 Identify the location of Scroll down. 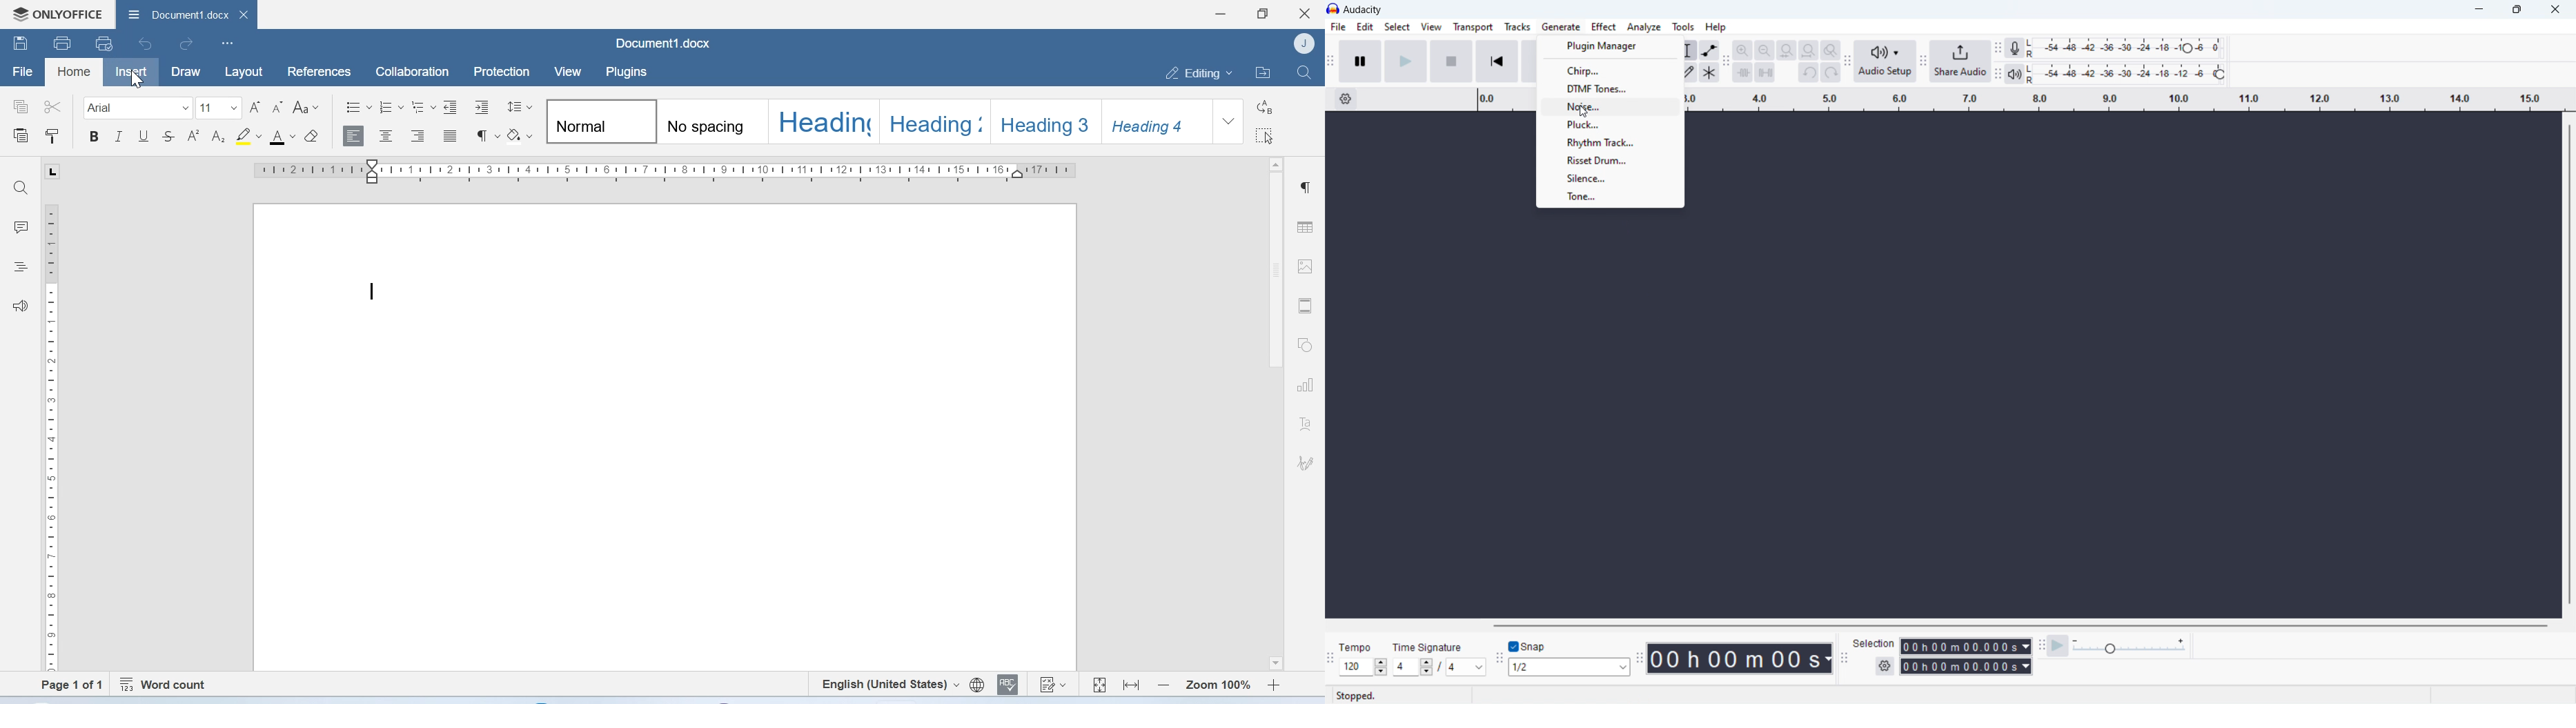
(1274, 663).